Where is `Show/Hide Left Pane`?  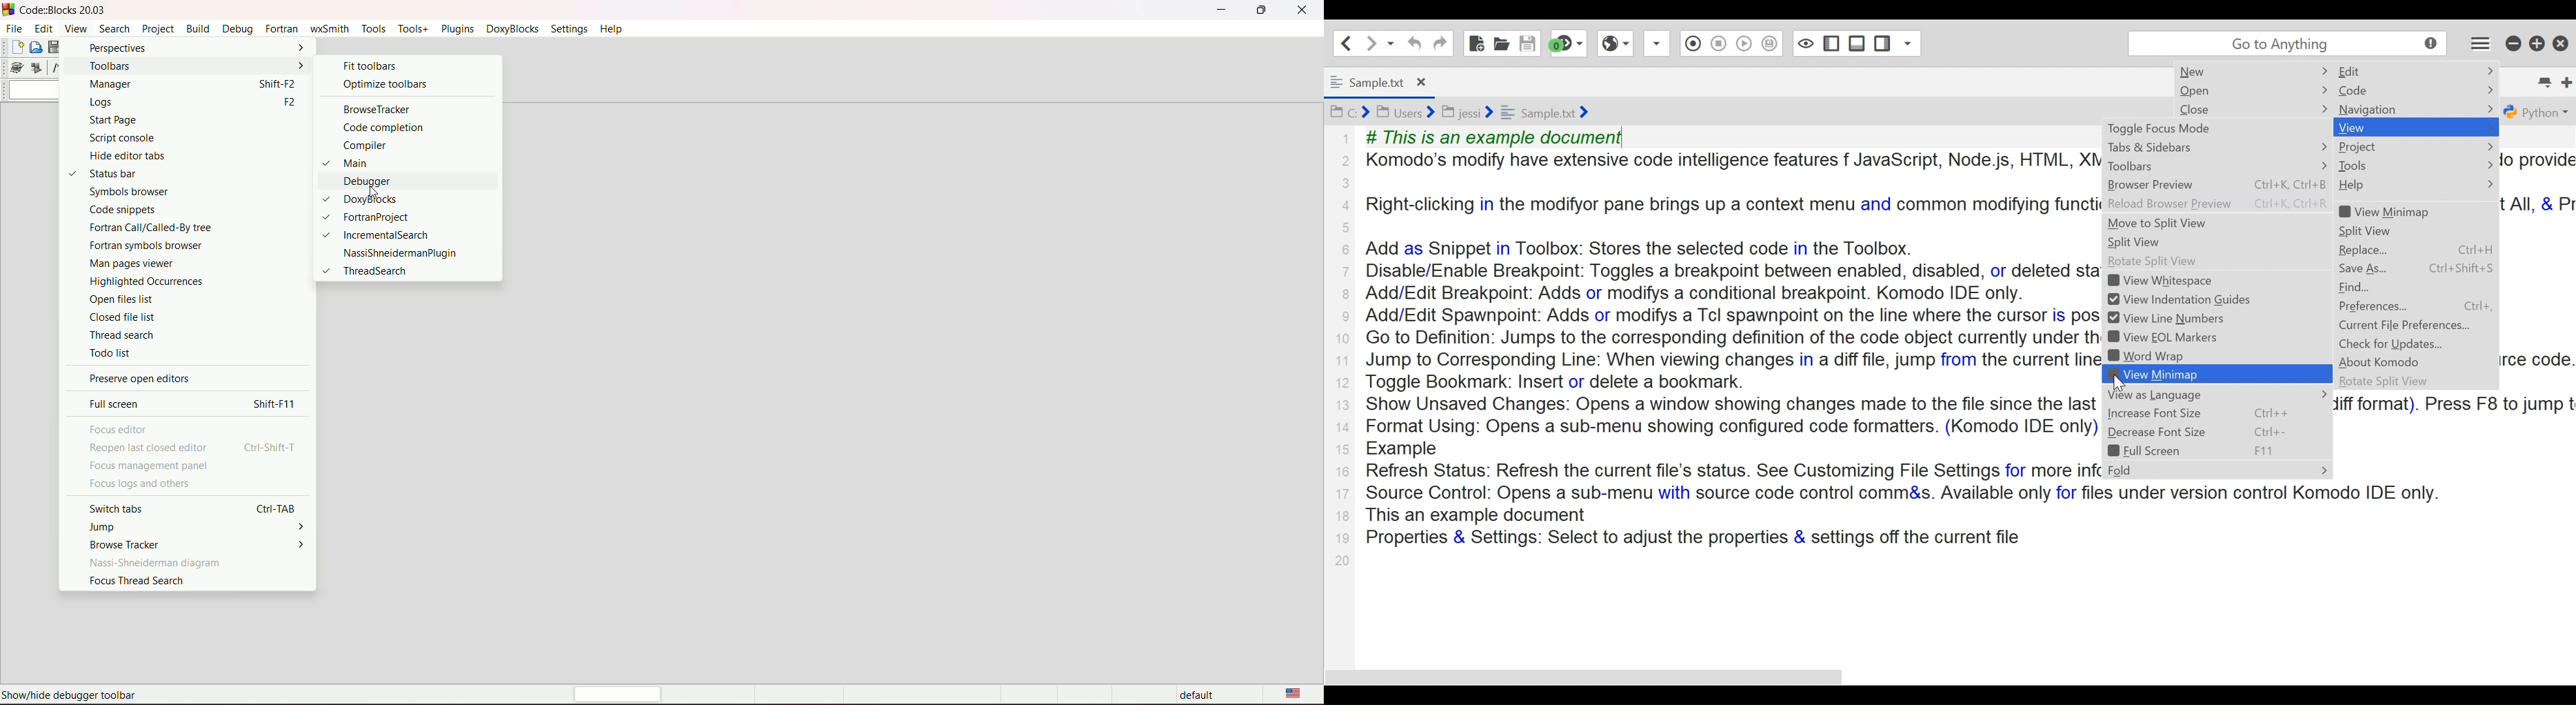
Show/Hide Left Pane is located at coordinates (1858, 43).